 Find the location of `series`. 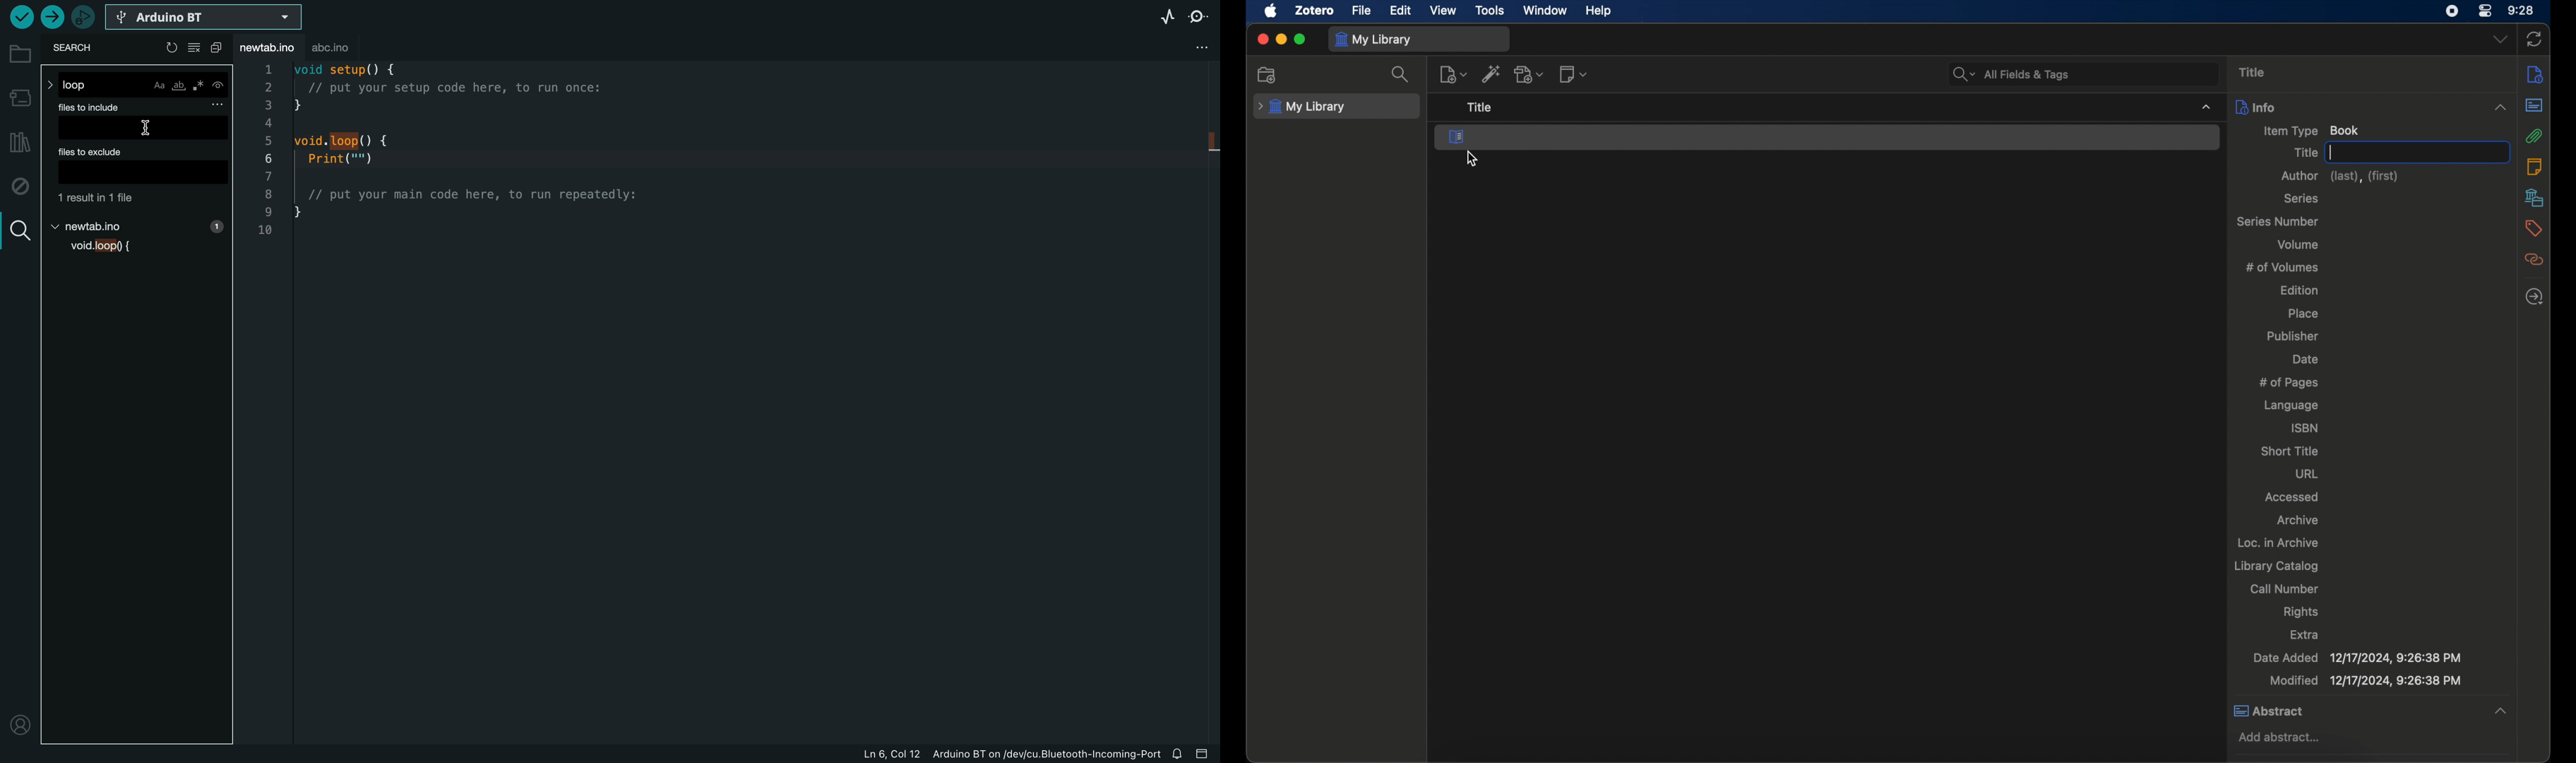

series is located at coordinates (2301, 197).